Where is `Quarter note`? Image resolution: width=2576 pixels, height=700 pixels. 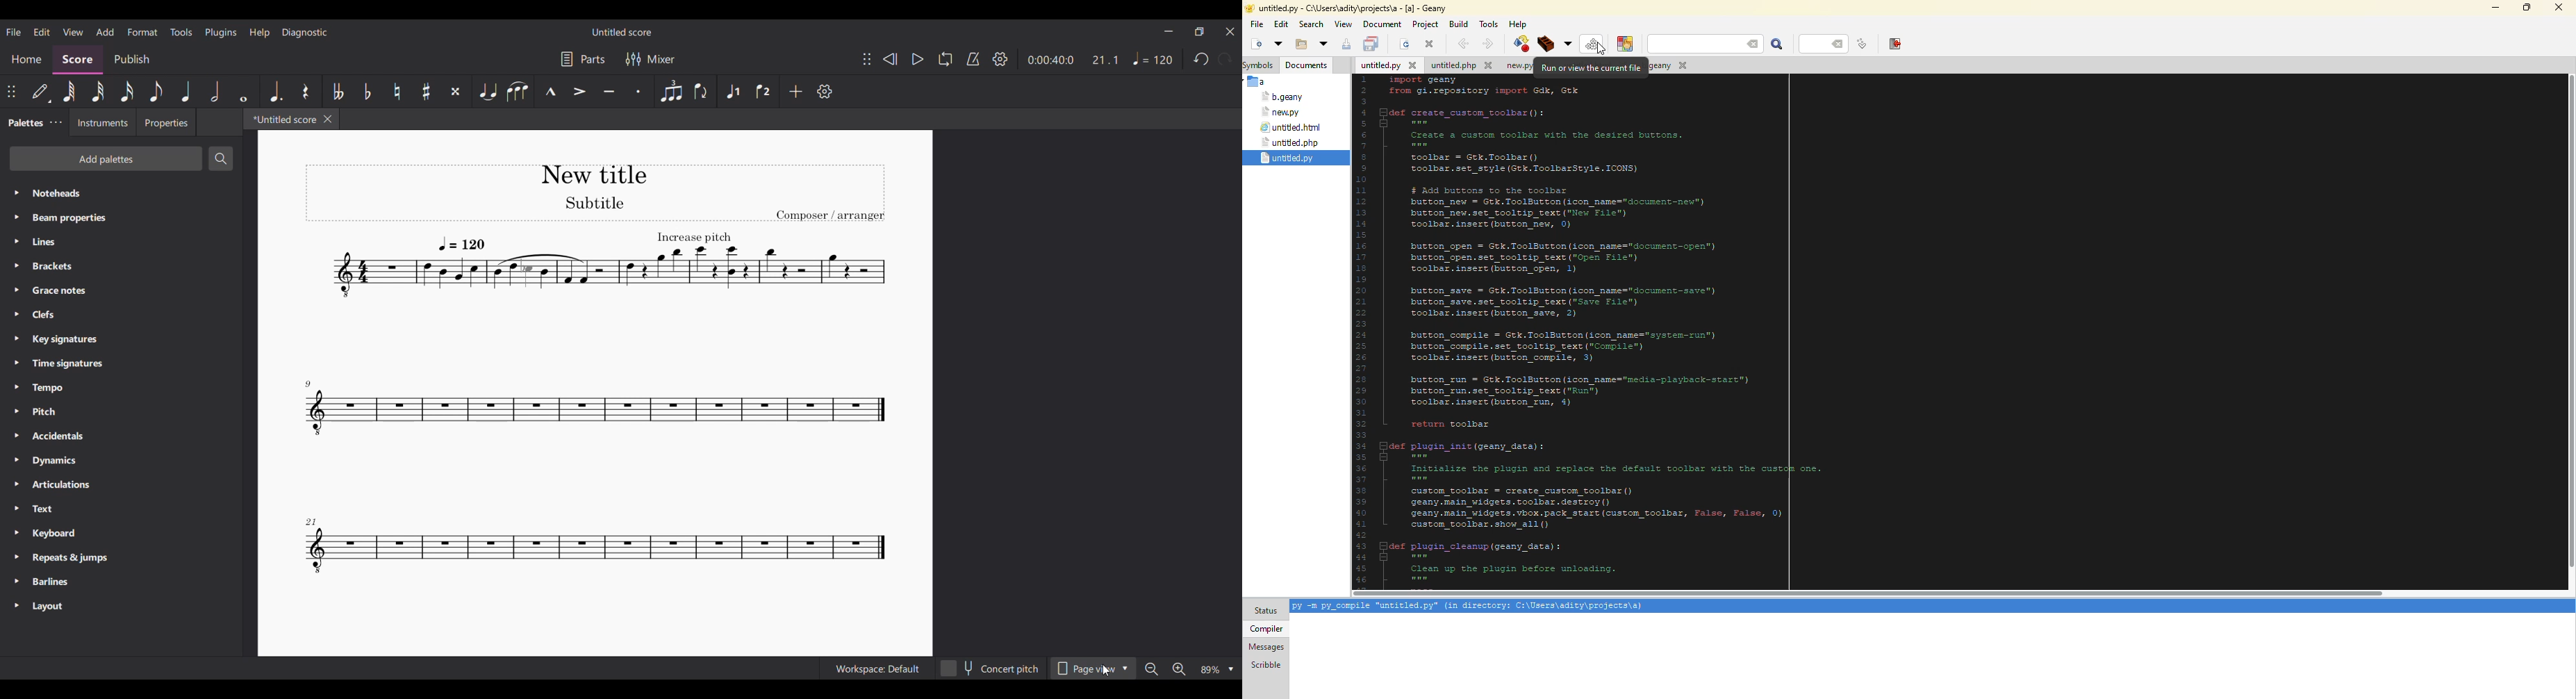
Quarter note is located at coordinates (186, 91).